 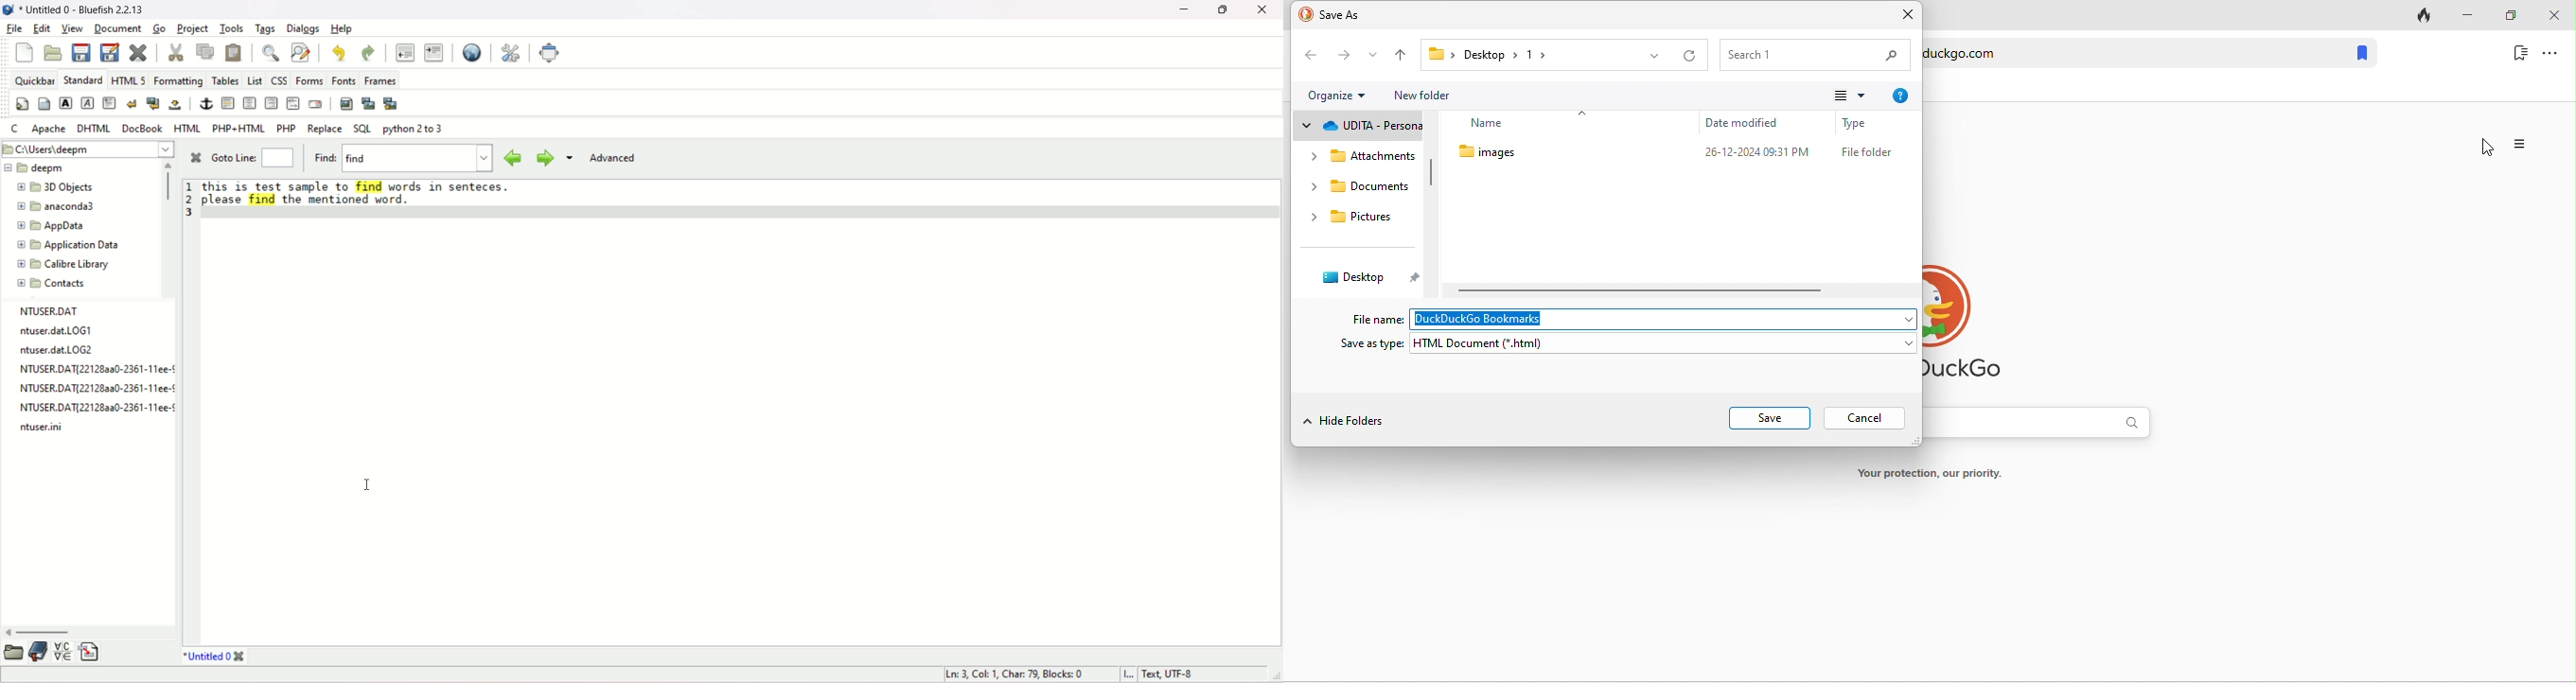 What do you see at coordinates (512, 51) in the screenshot?
I see `edit preferences` at bounding box center [512, 51].